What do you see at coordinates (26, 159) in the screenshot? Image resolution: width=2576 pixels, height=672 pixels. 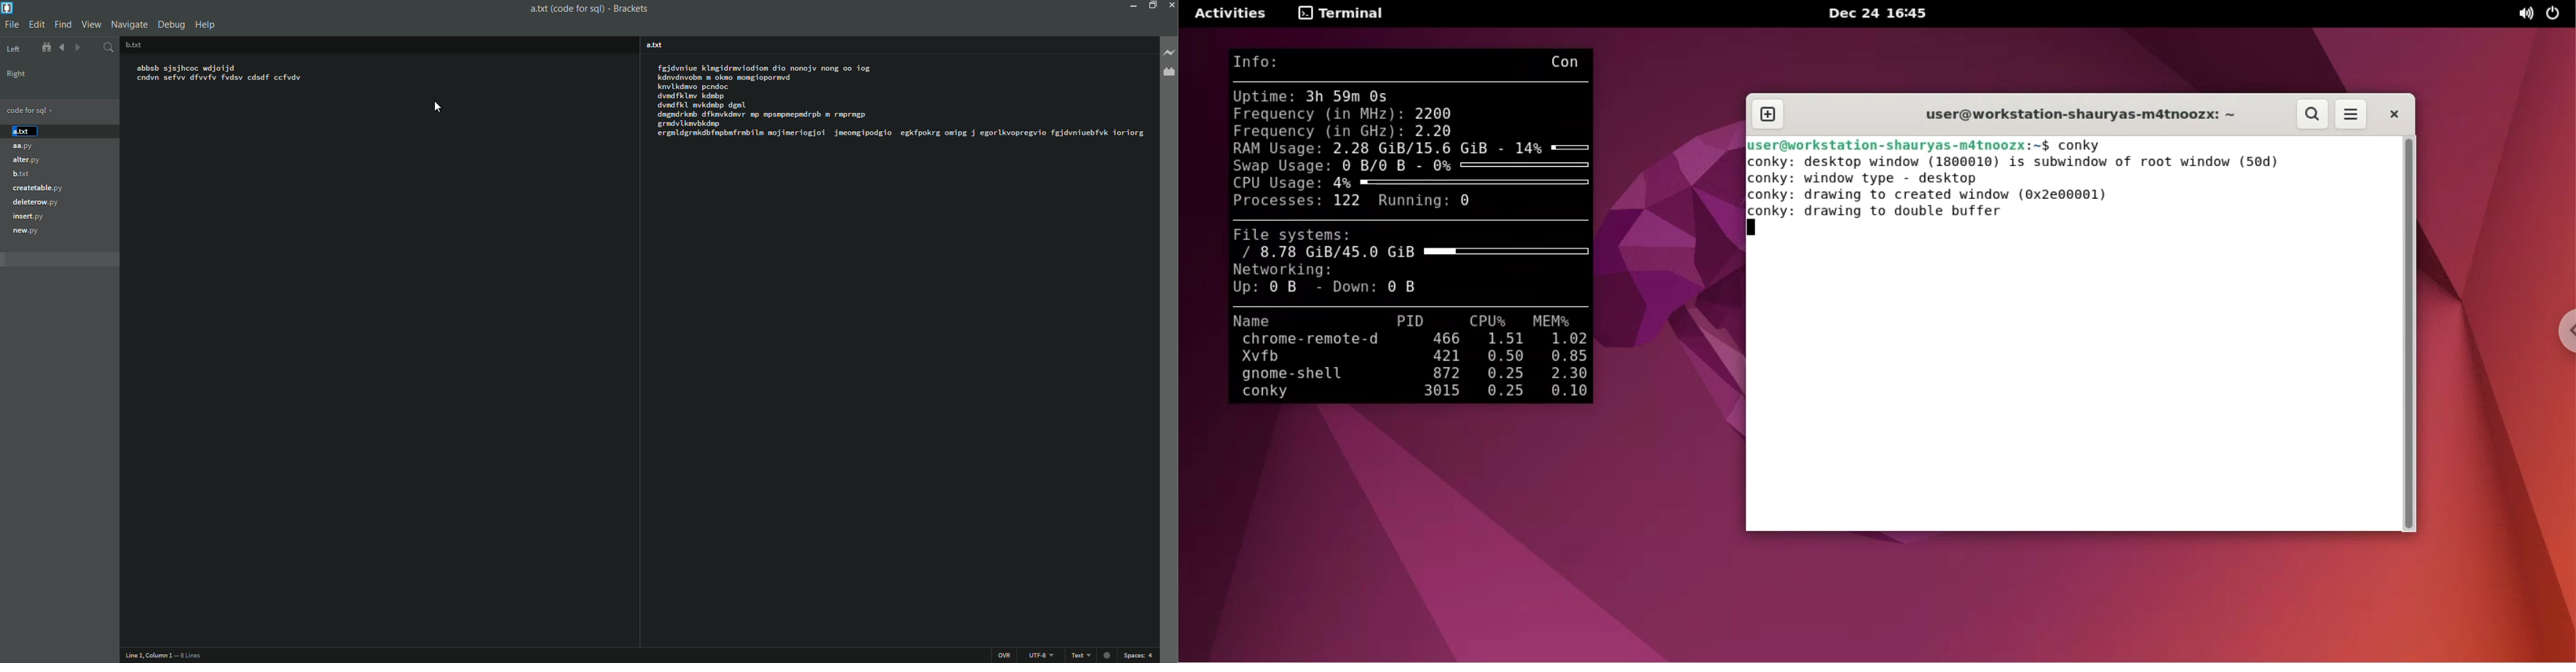 I see `alter.py` at bounding box center [26, 159].